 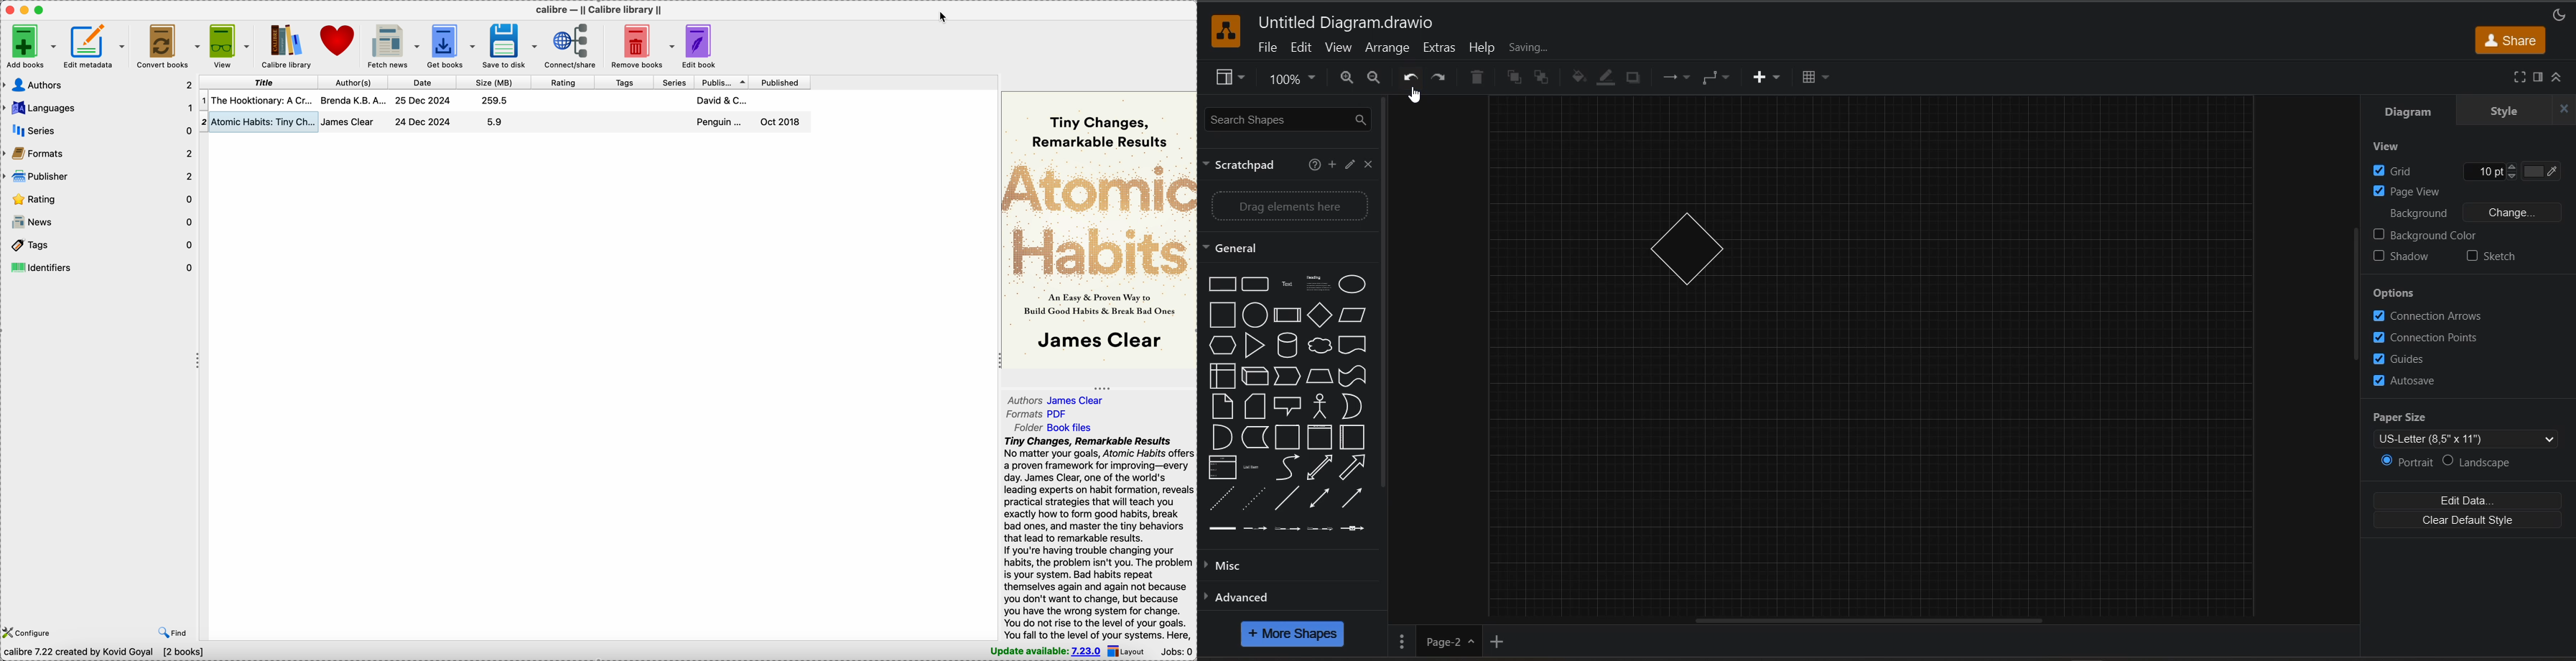 What do you see at coordinates (1683, 250) in the screenshot?
I see `rhombus` at bounding box center [1683, 250].